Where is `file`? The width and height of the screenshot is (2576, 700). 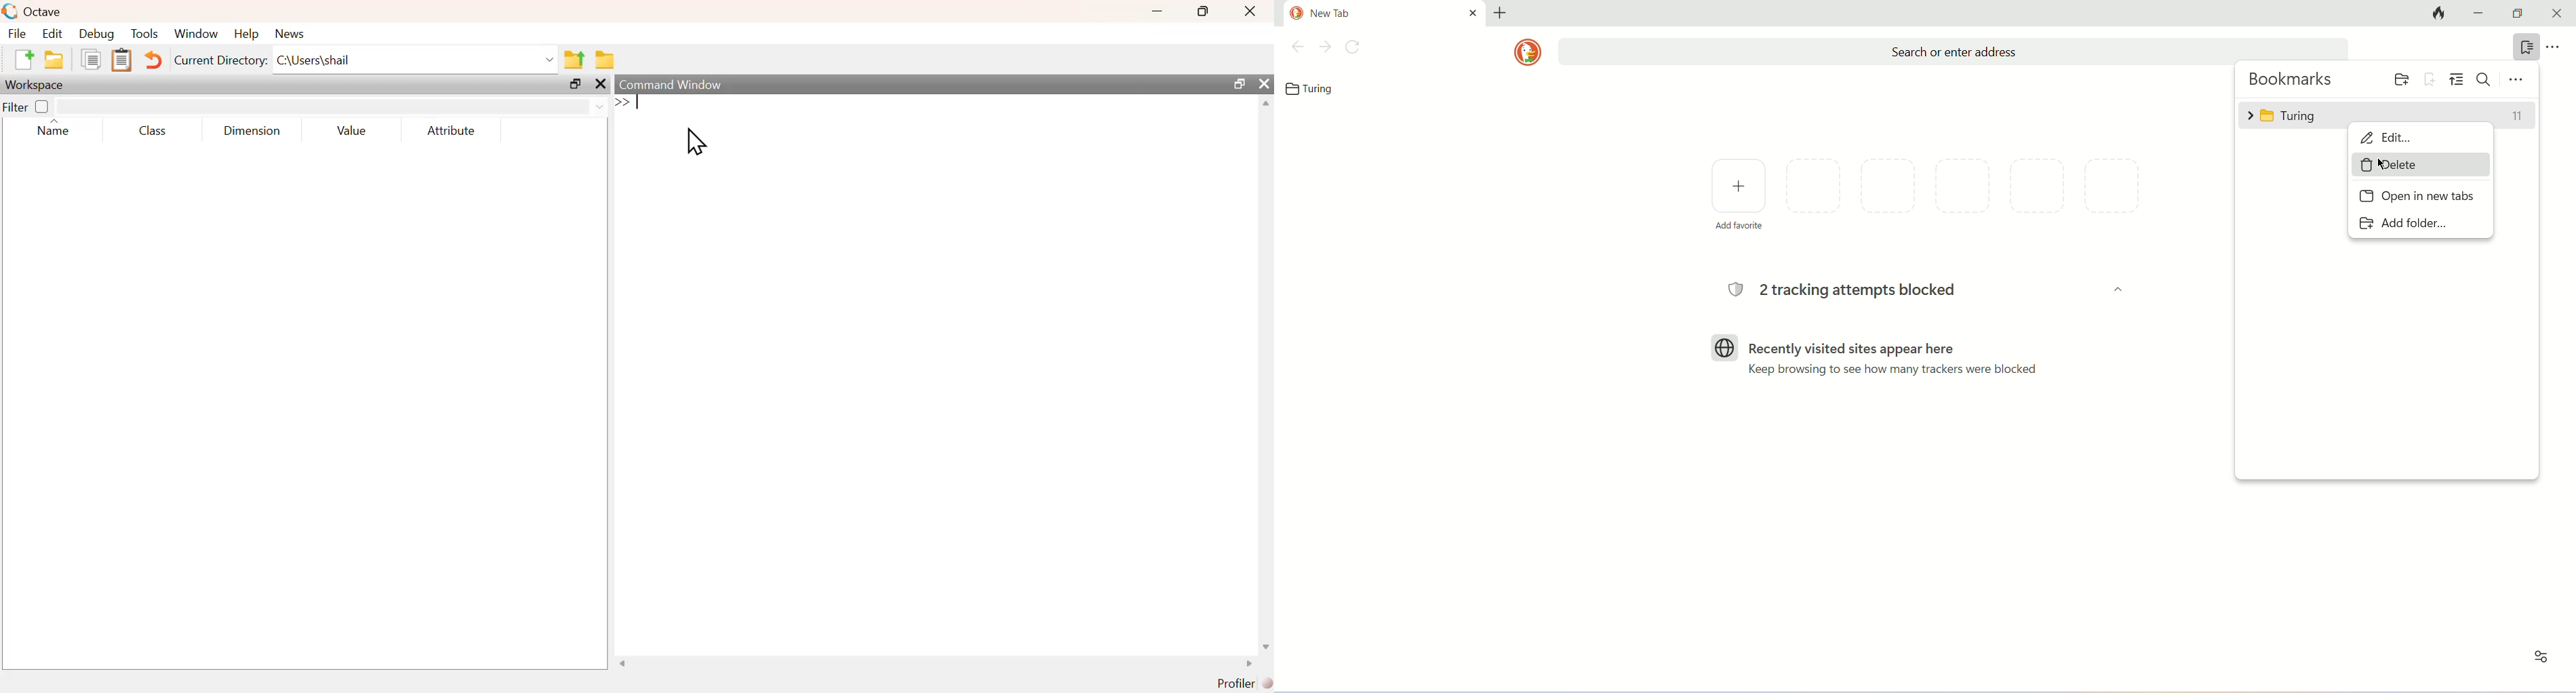 file is located at coordinates (18, 34).